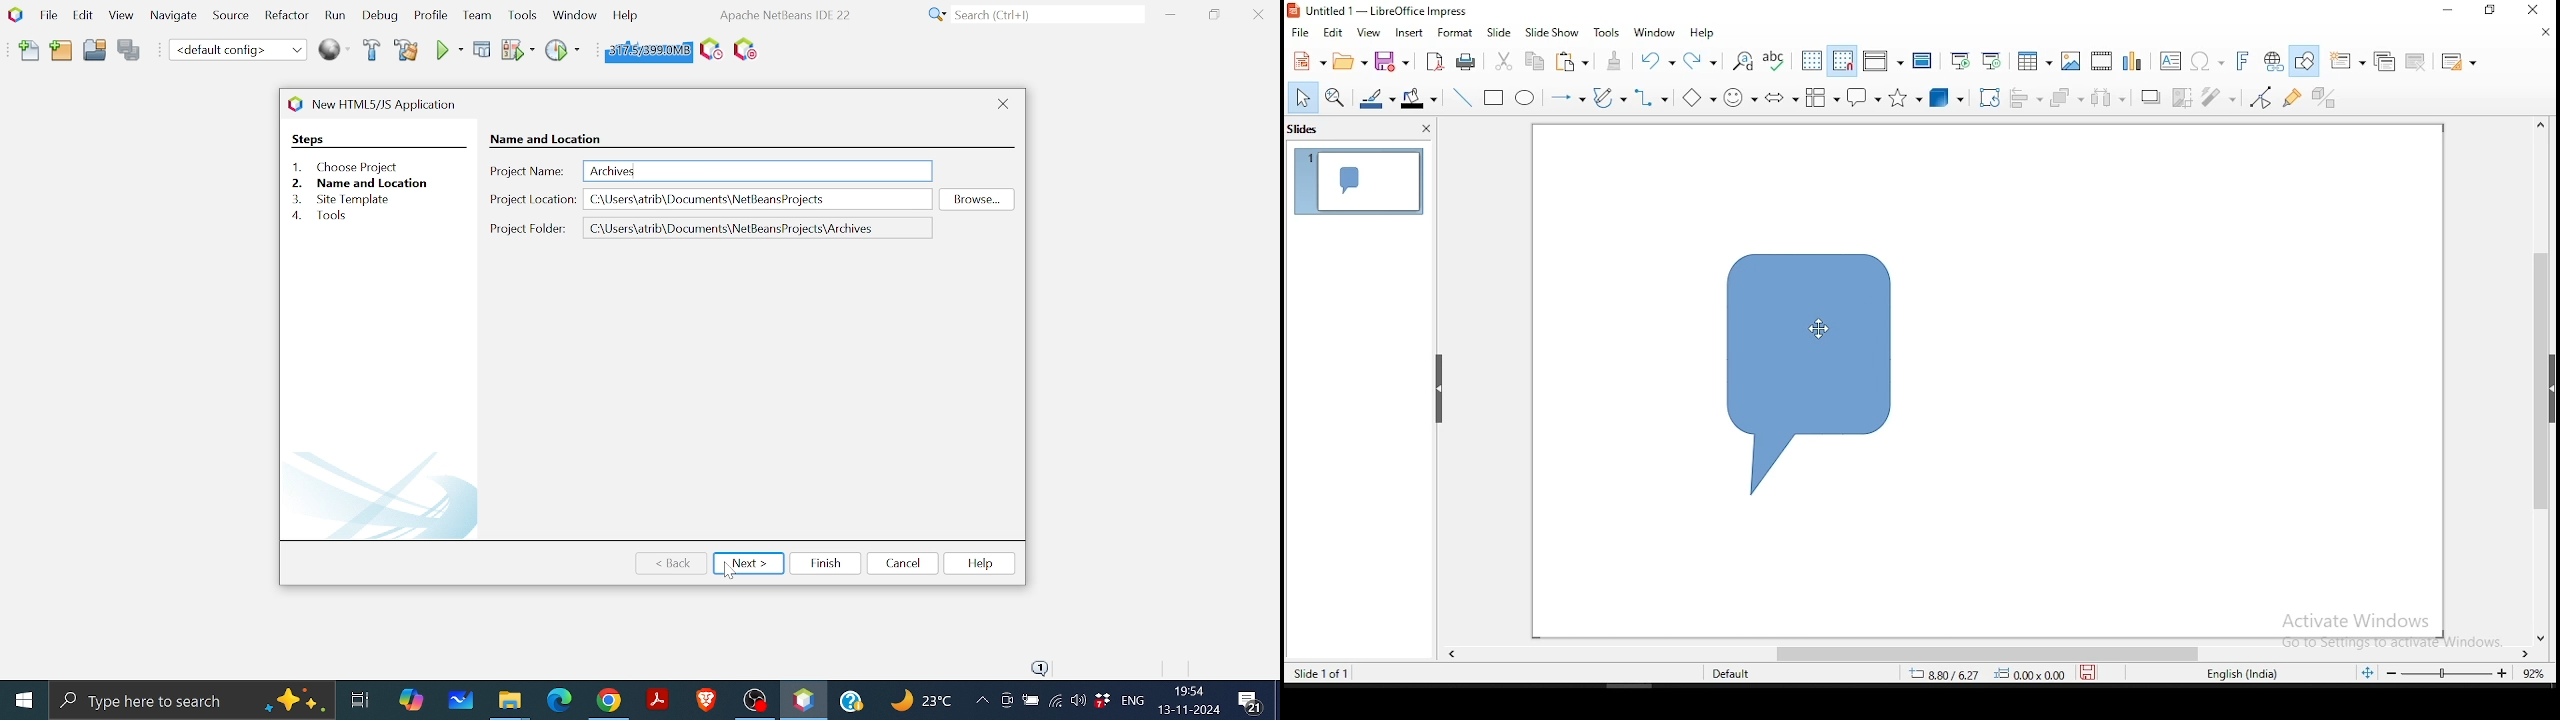 This screenshot has height=728, width=2576. What do you see at coordinates (1813, 372) in the screenshot?
I see `shape` at bounding box center [1813, 372].